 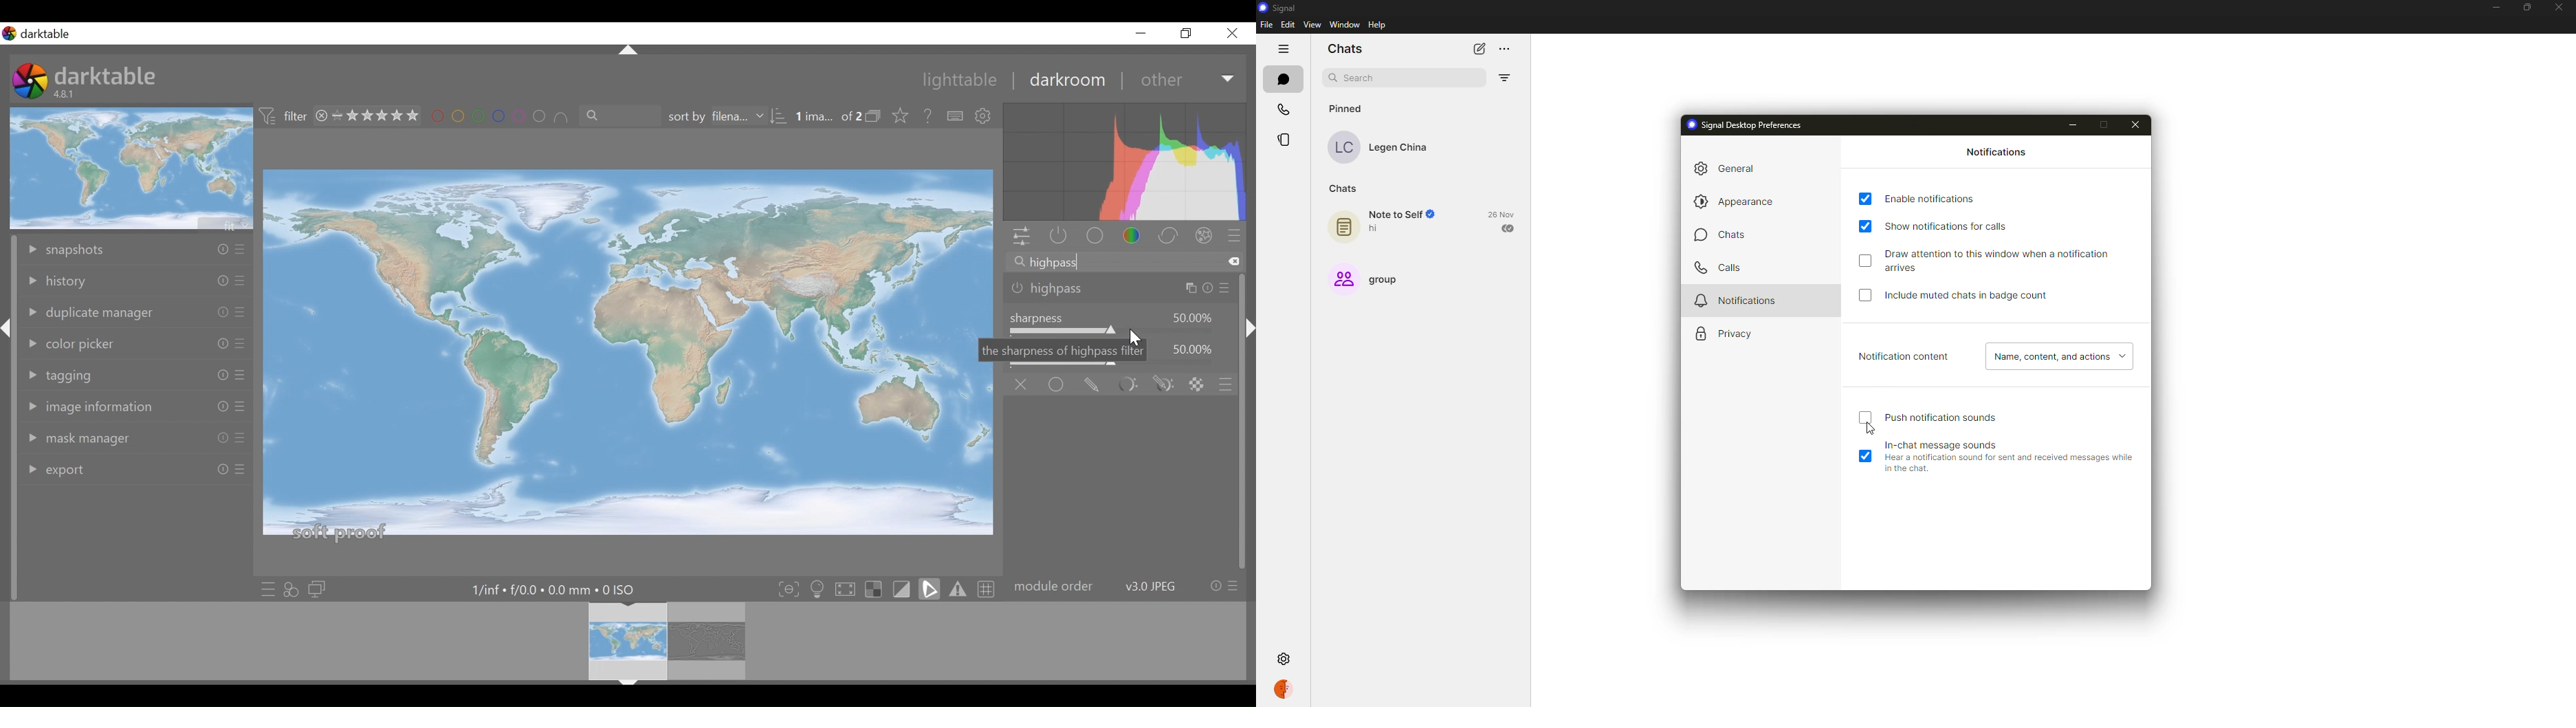 What do you see at coordinates (136, 312) in the screenshot?
I see `duplicate manager` at bounding box center [136, 312].